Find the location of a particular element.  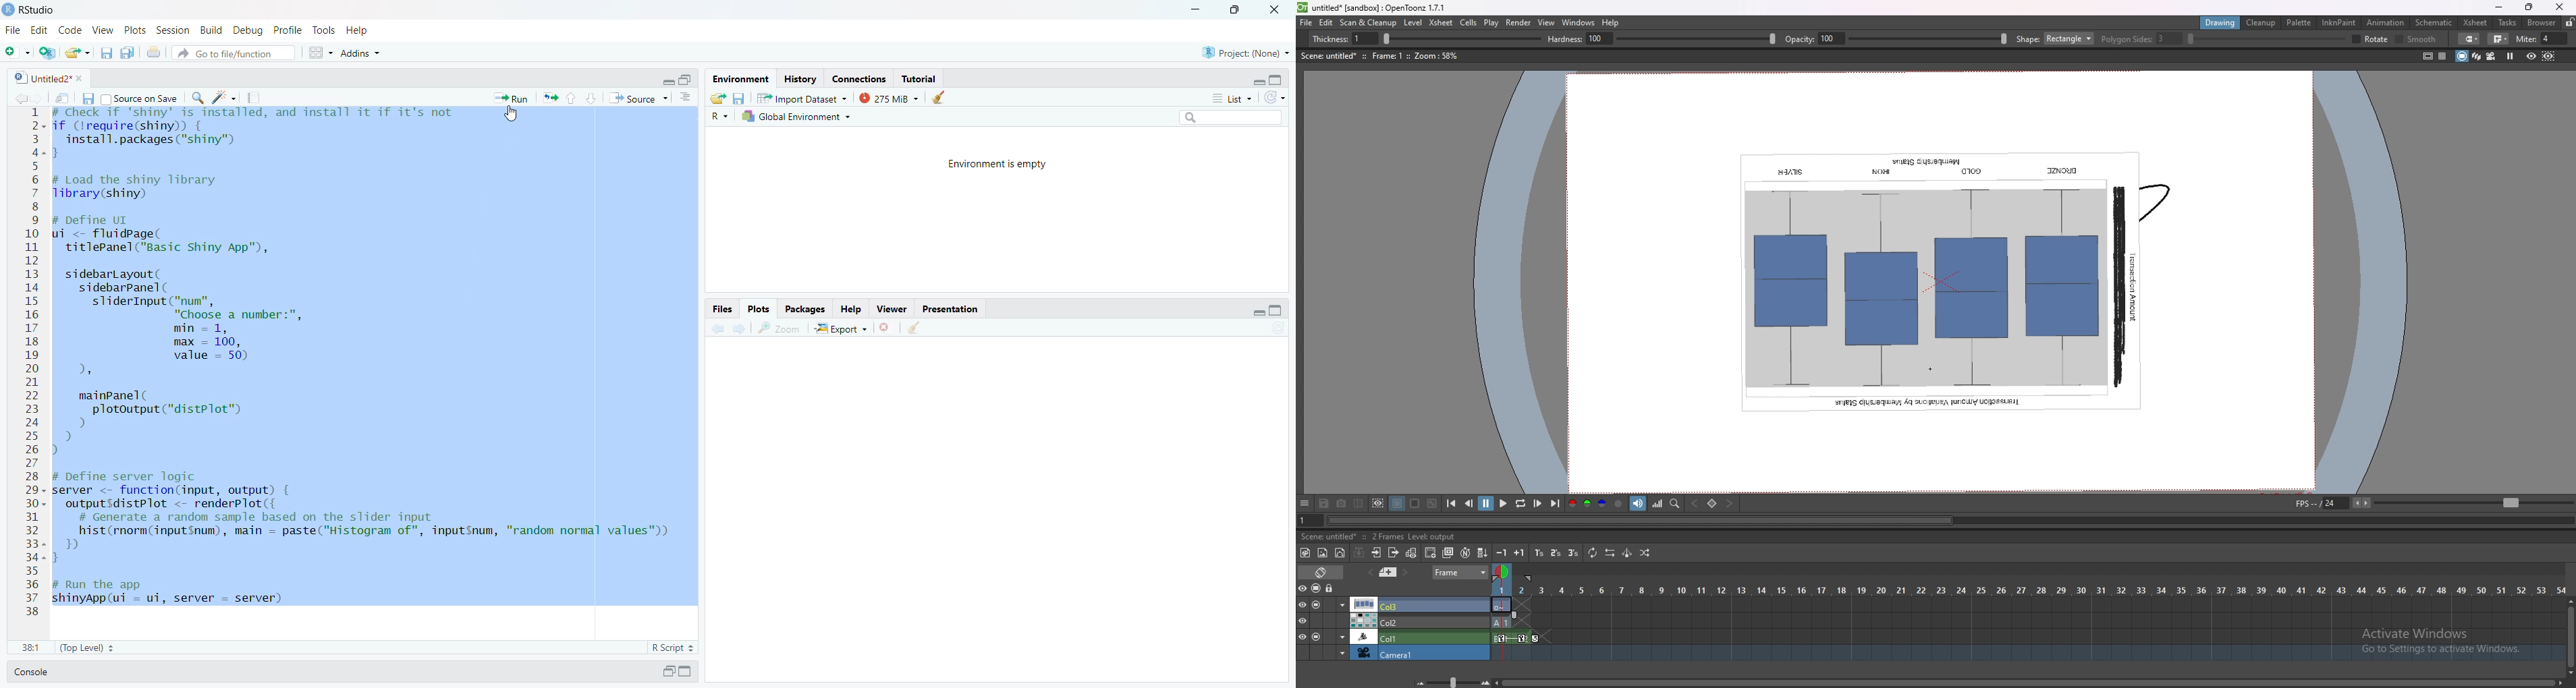

Addins is located at coordinates (362, 53).